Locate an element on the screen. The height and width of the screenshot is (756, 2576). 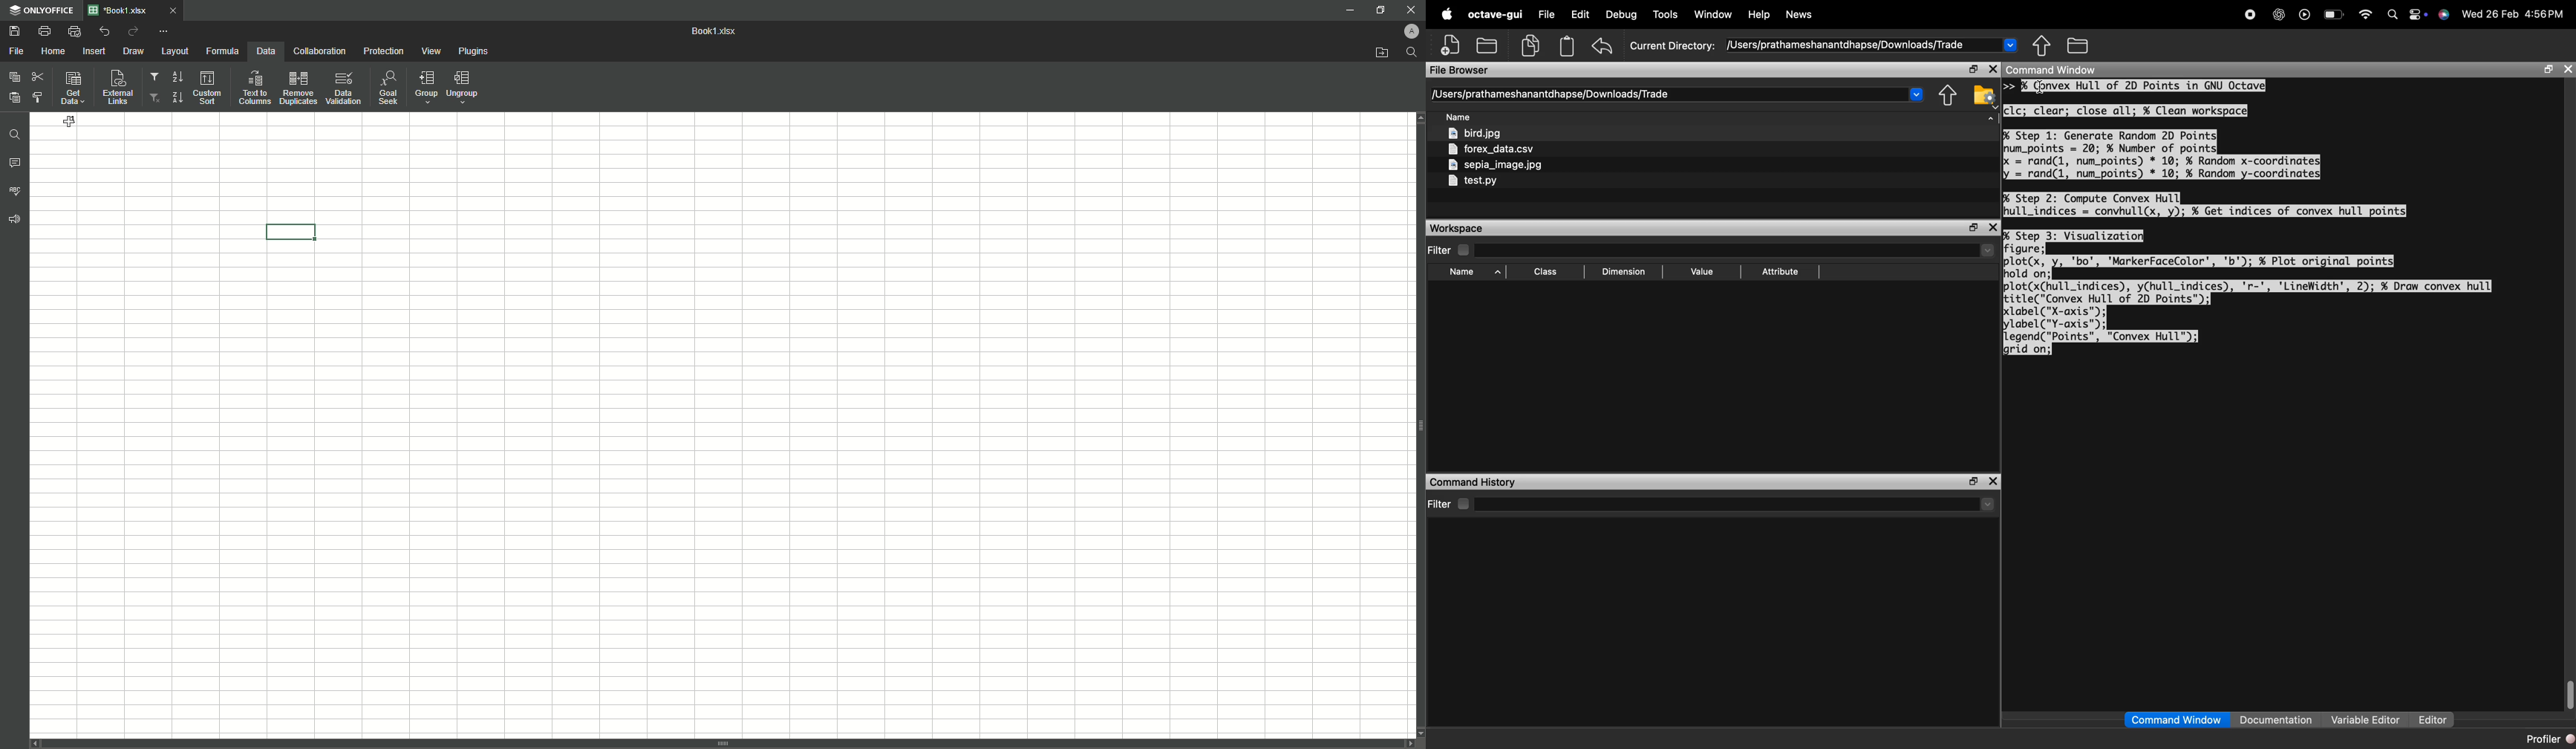
% Step 1: Generate Random 2D Points|
num_points = 20; % Number of points
X = rand(1, num_points) * 10; % Random x-coordinates
ly = rand(1, num_points) * 10; % Random y-coordinates| is located at coordinates (2163, 154).